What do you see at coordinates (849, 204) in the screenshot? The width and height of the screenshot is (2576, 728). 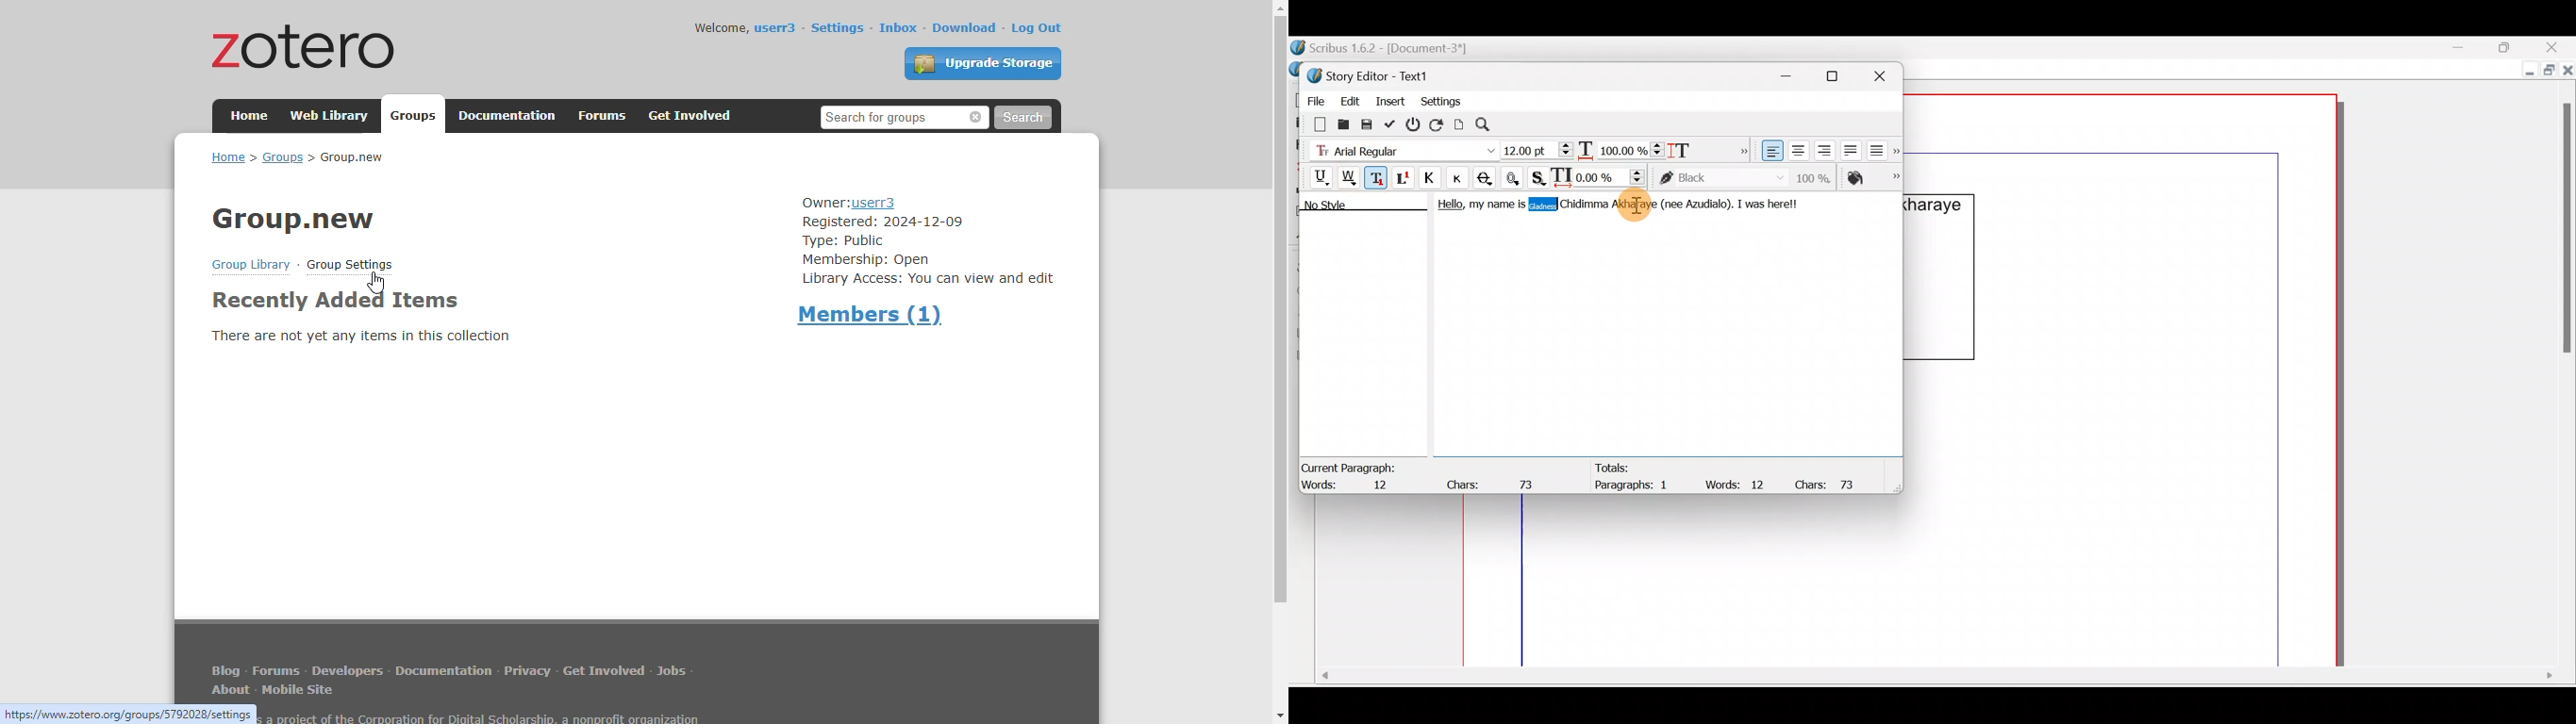 I see `owner: userr3` at bounding box center [849, 204].